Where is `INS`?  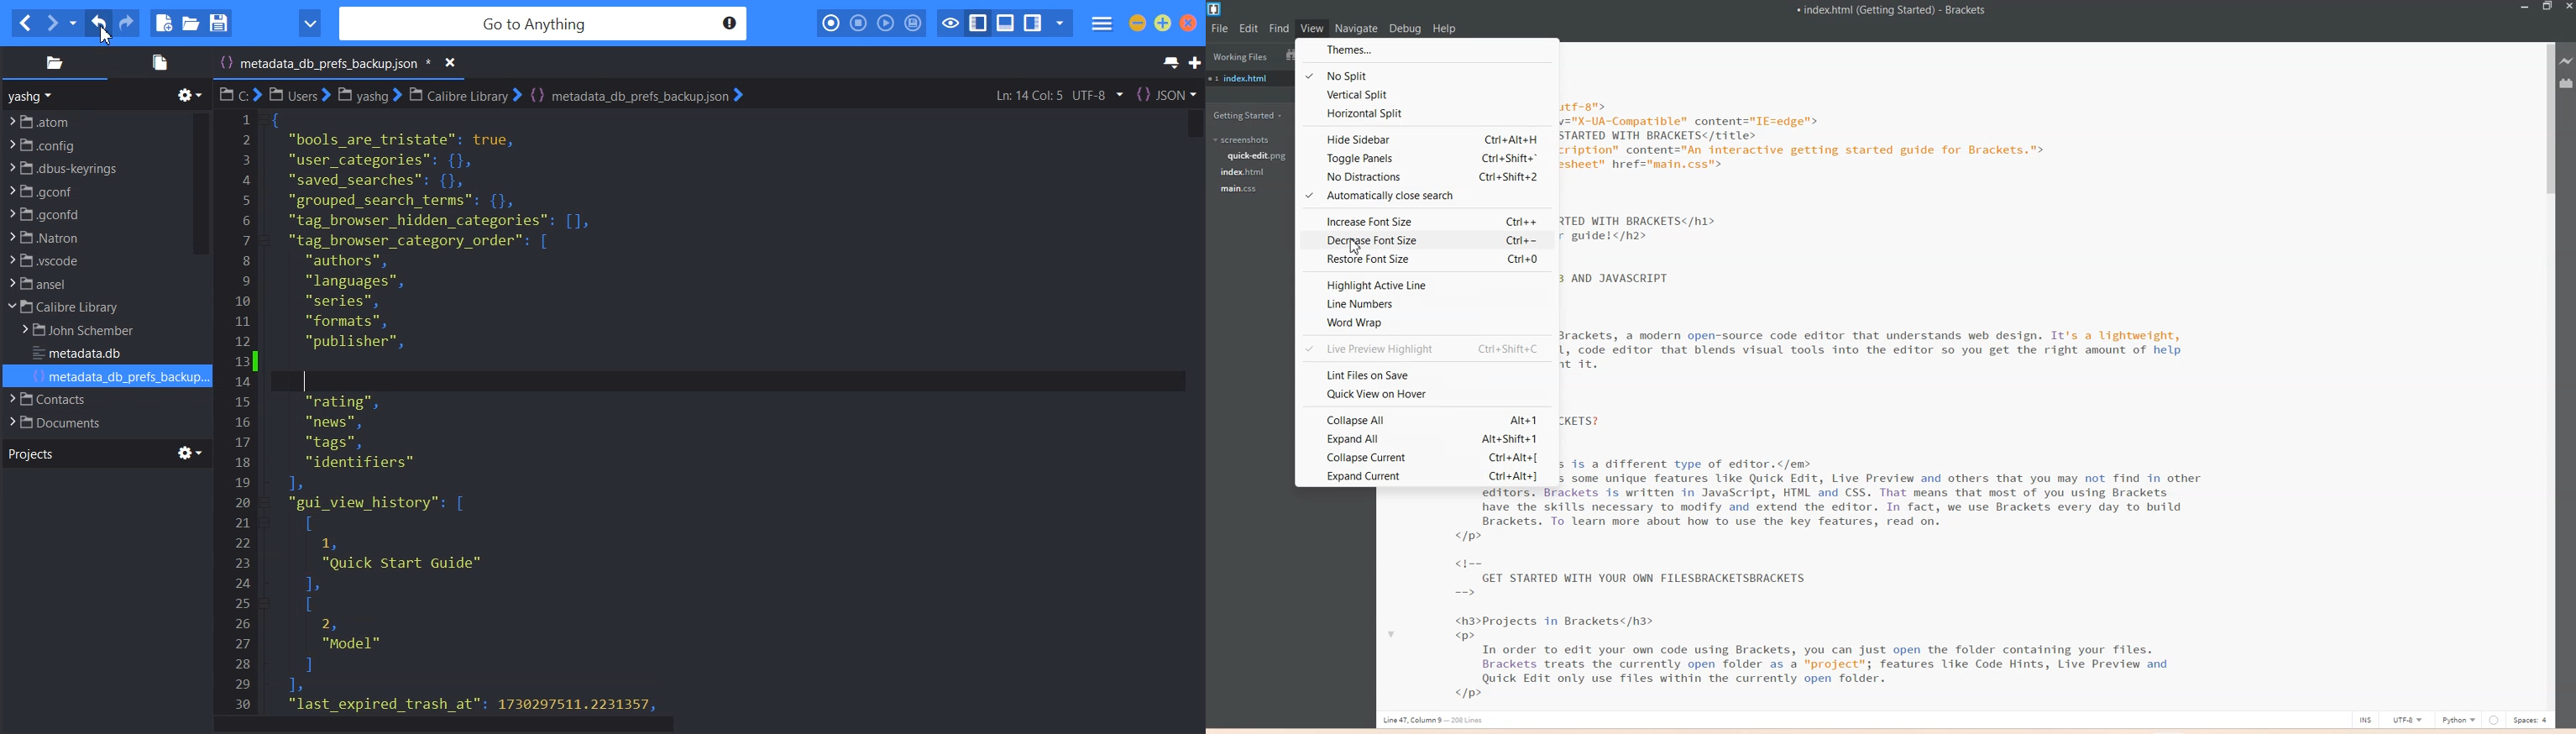 INS is located at coordinates (2366, 719).